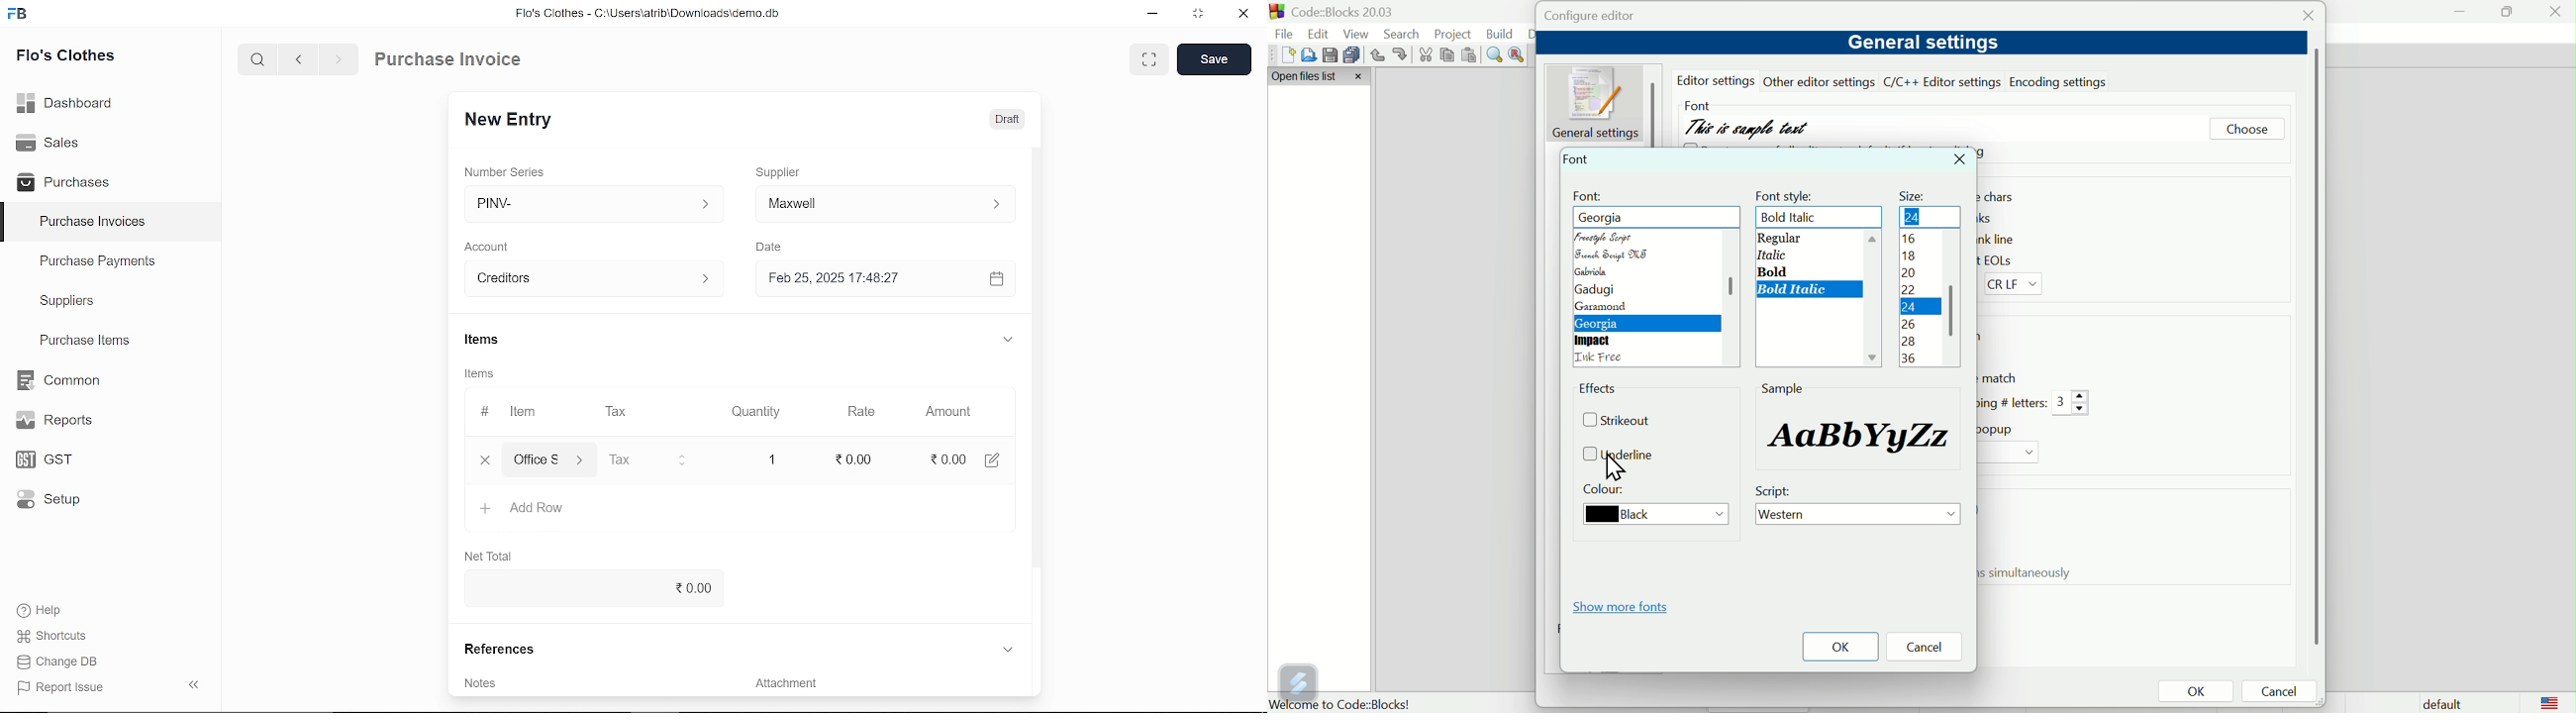 Image resolution: width=2576 pixels, height=728 pixels. Describe the element at coordinates (1007, 120) in the screenshot. I see `Draft` at that location.